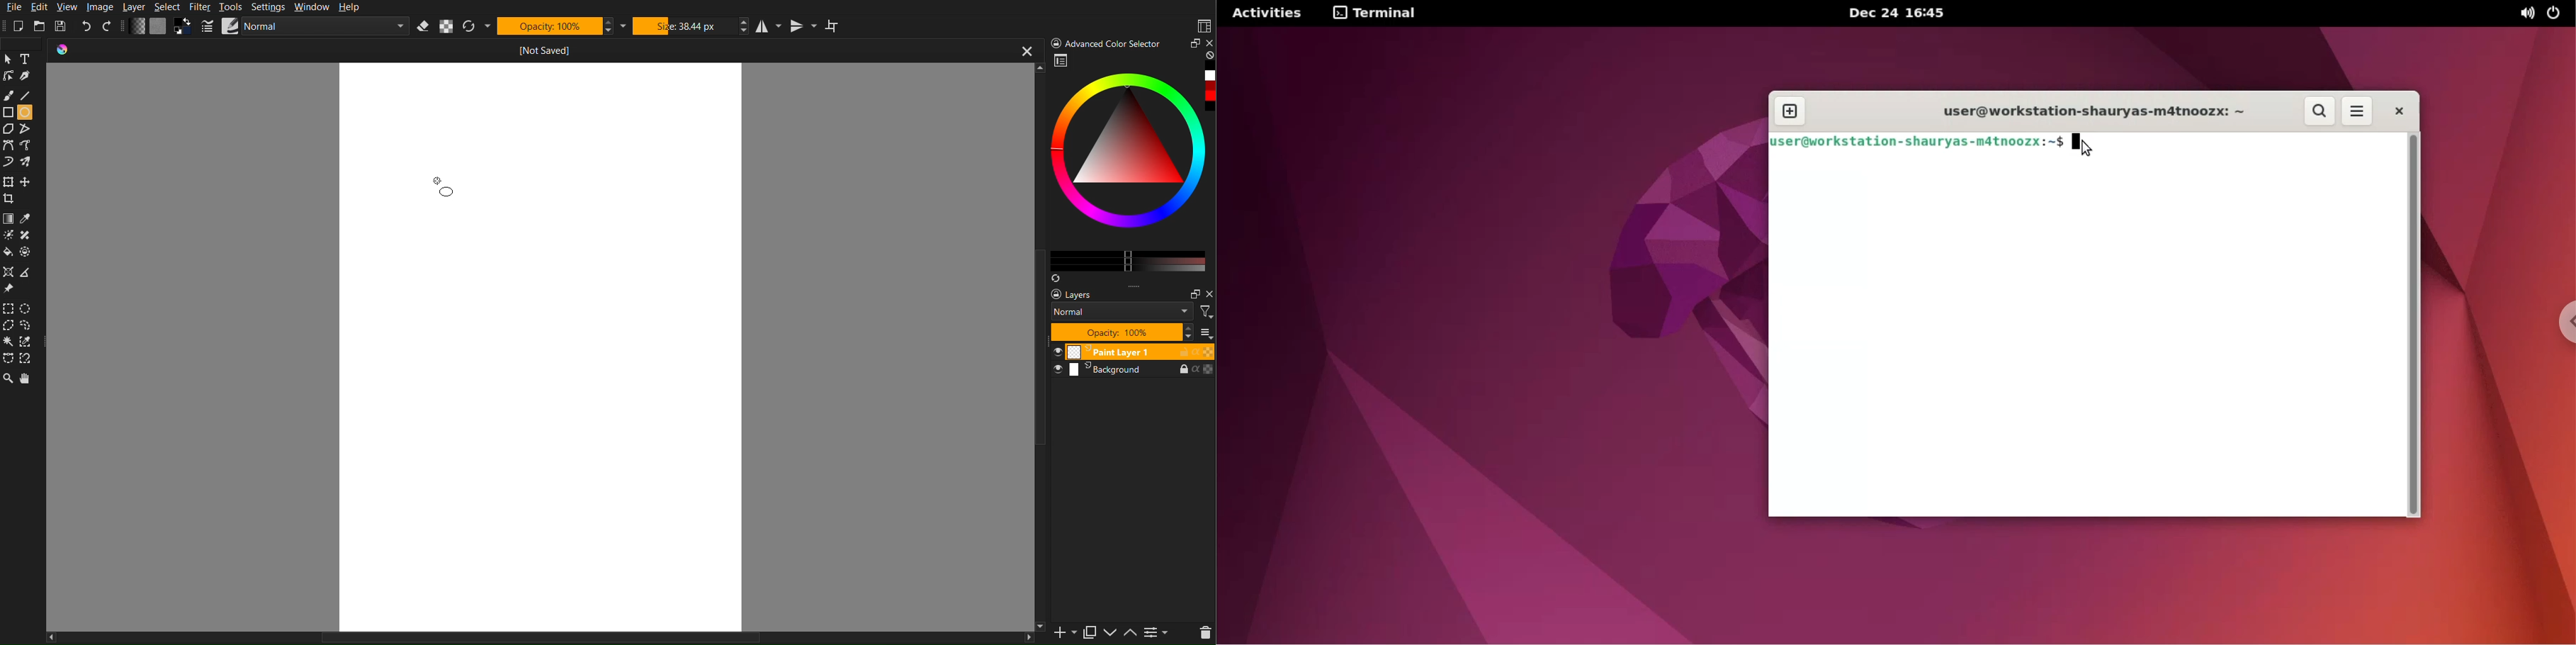 This screenshot has height=672, width=2576. Describe the element at coordinates (8, 146) in the screenshot. I see `Curve Tools` at that location.